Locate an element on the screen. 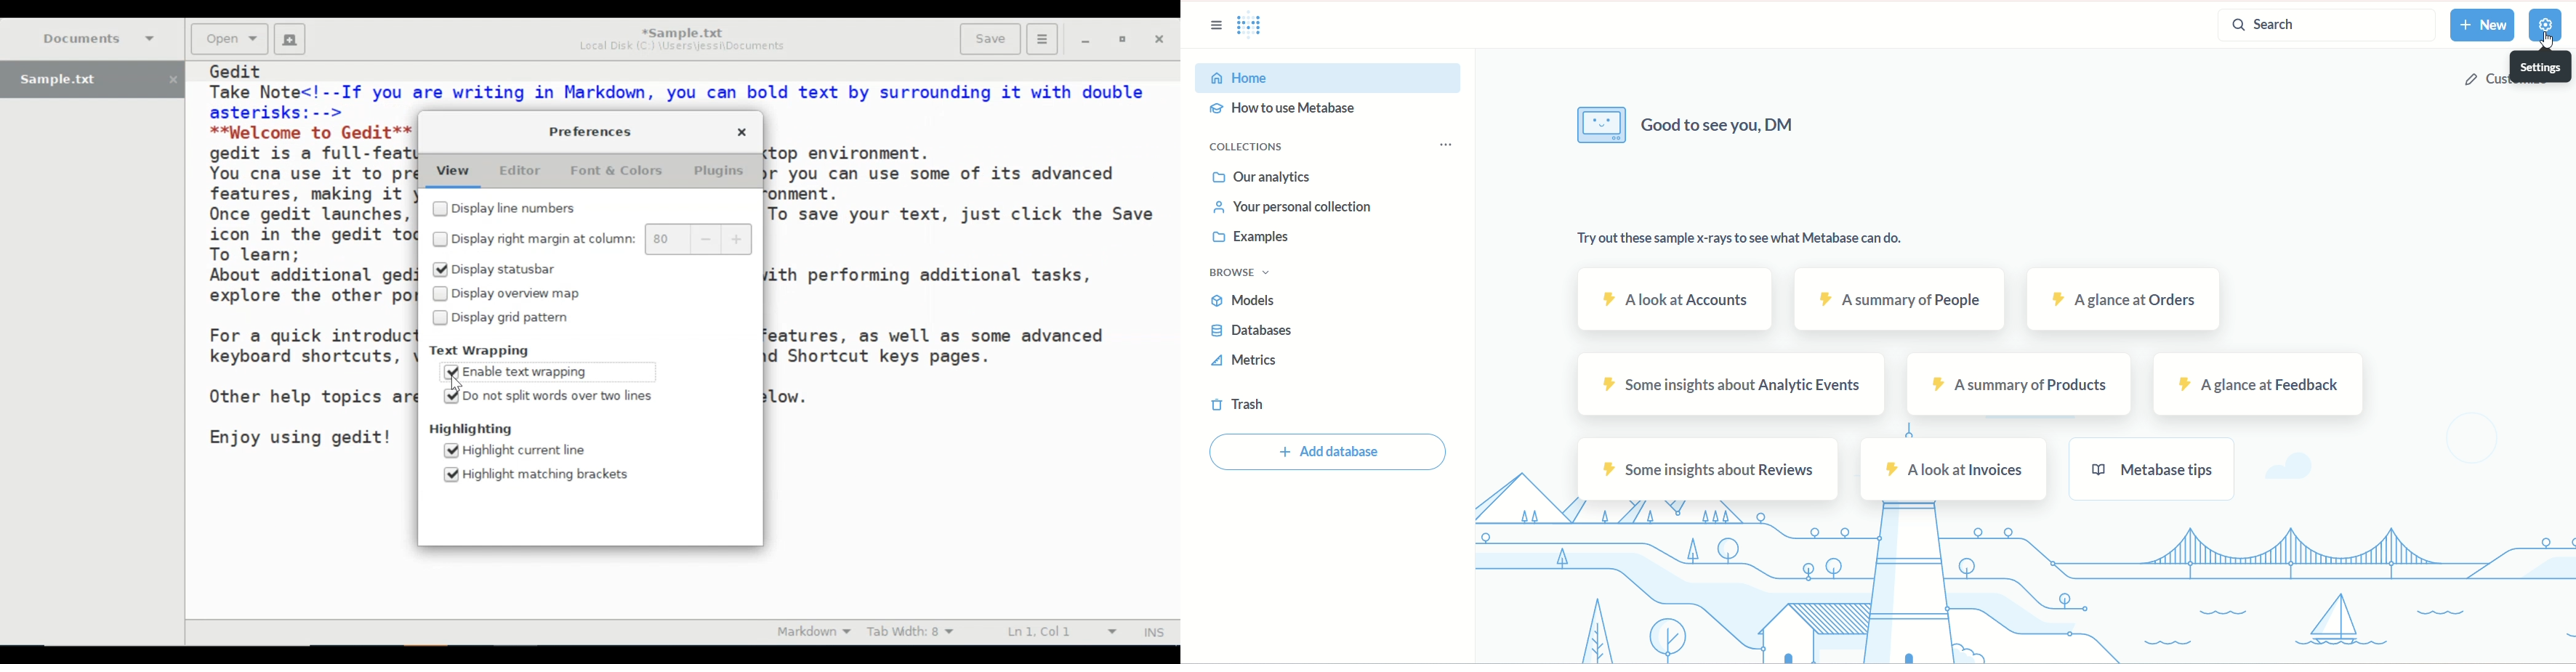 This screenshot has height=672, width=2576. (un)select Highlight matching brackets is located at coordinates (541, 474).